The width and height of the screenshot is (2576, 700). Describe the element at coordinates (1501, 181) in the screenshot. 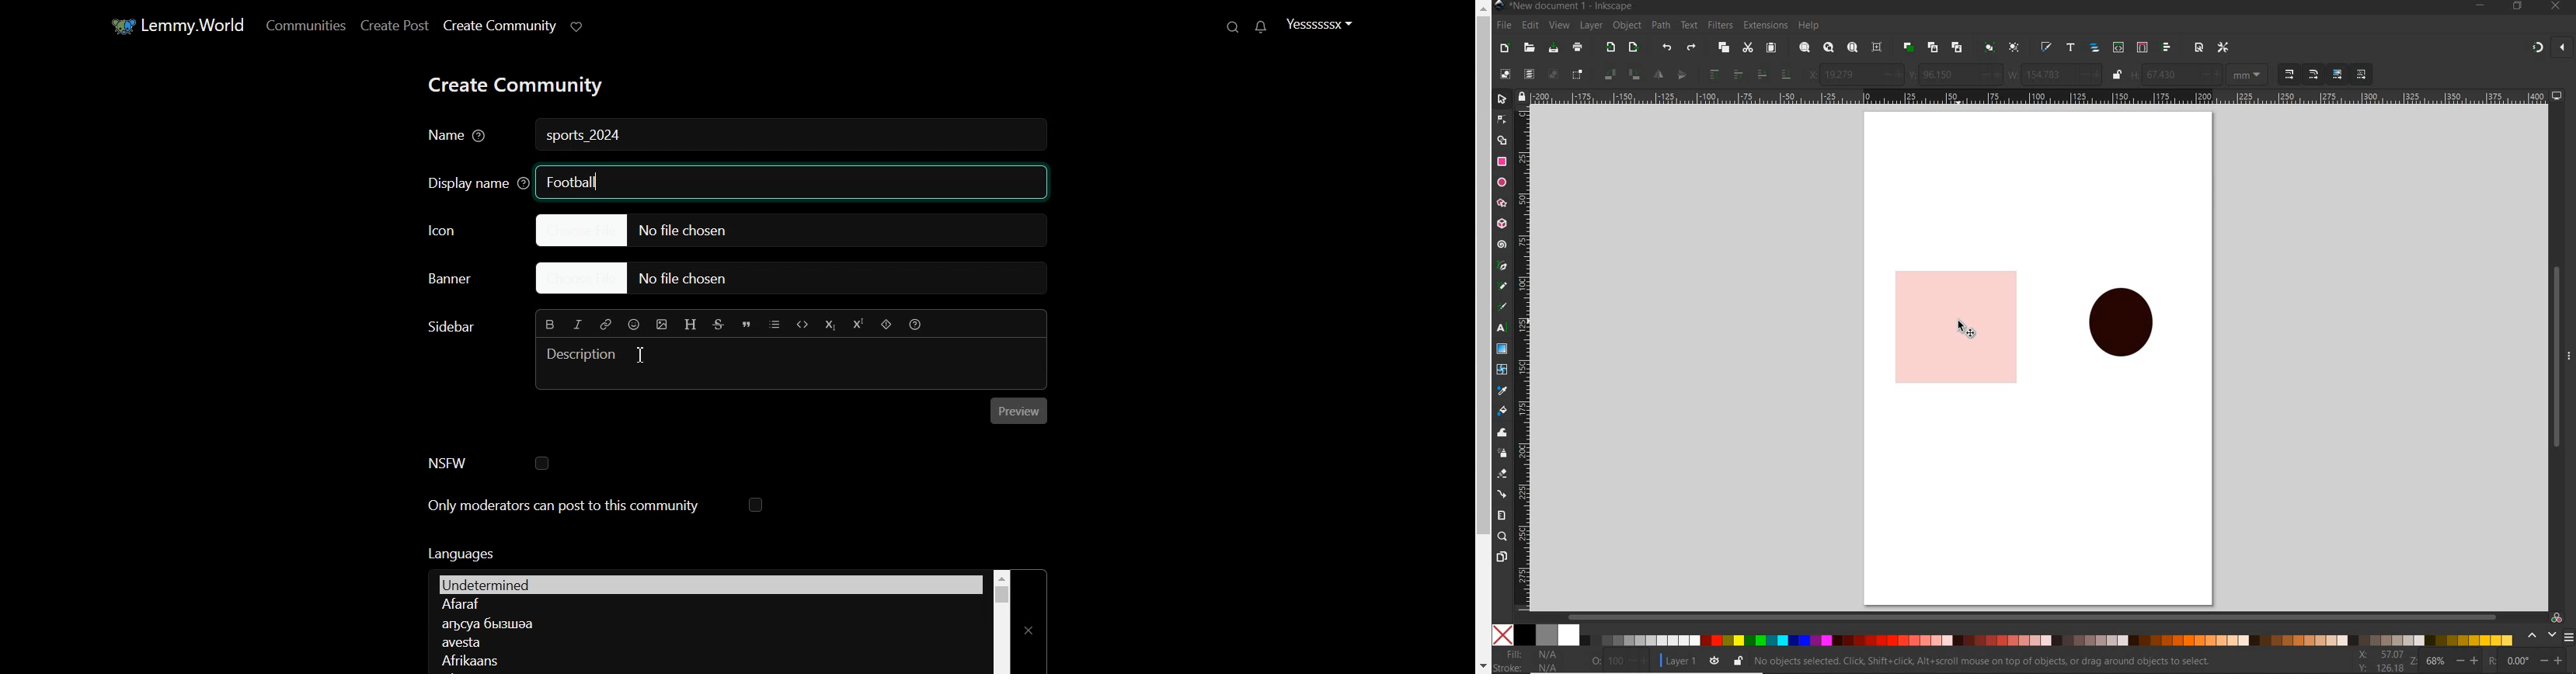

I see `ellipse ,arc tool` at that location.